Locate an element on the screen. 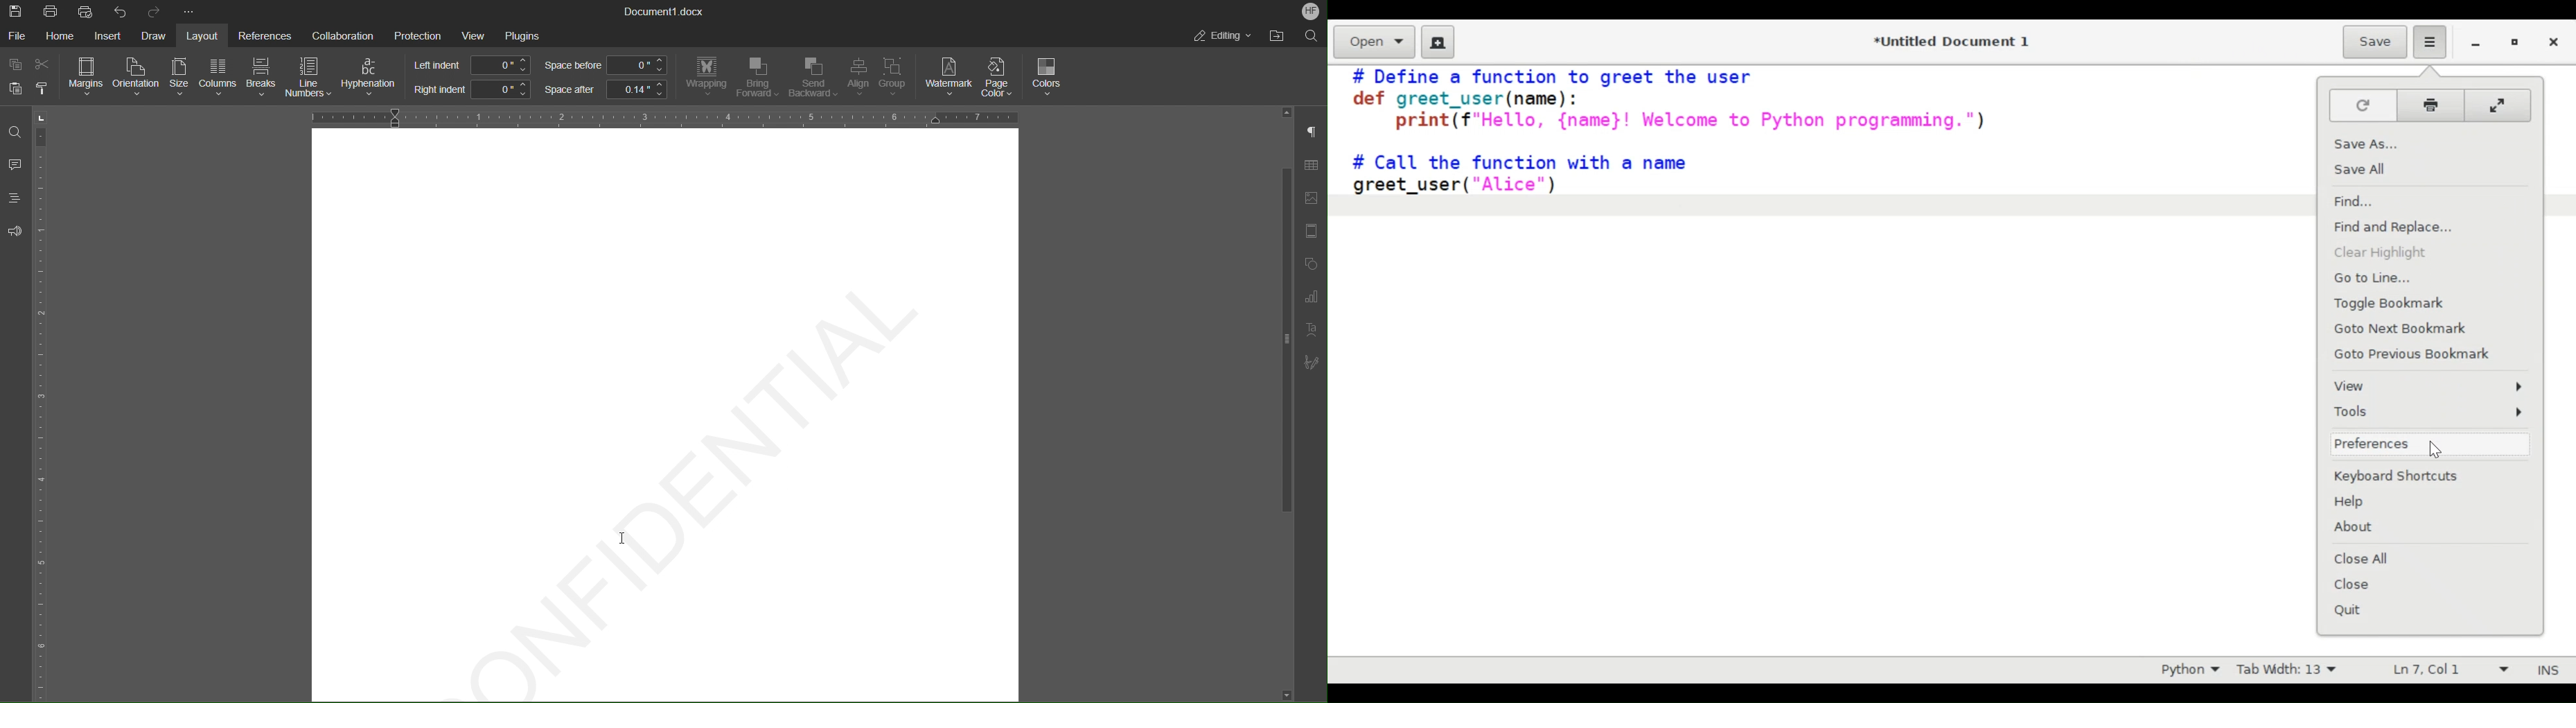  Space before is located at coordinates (605, 66).